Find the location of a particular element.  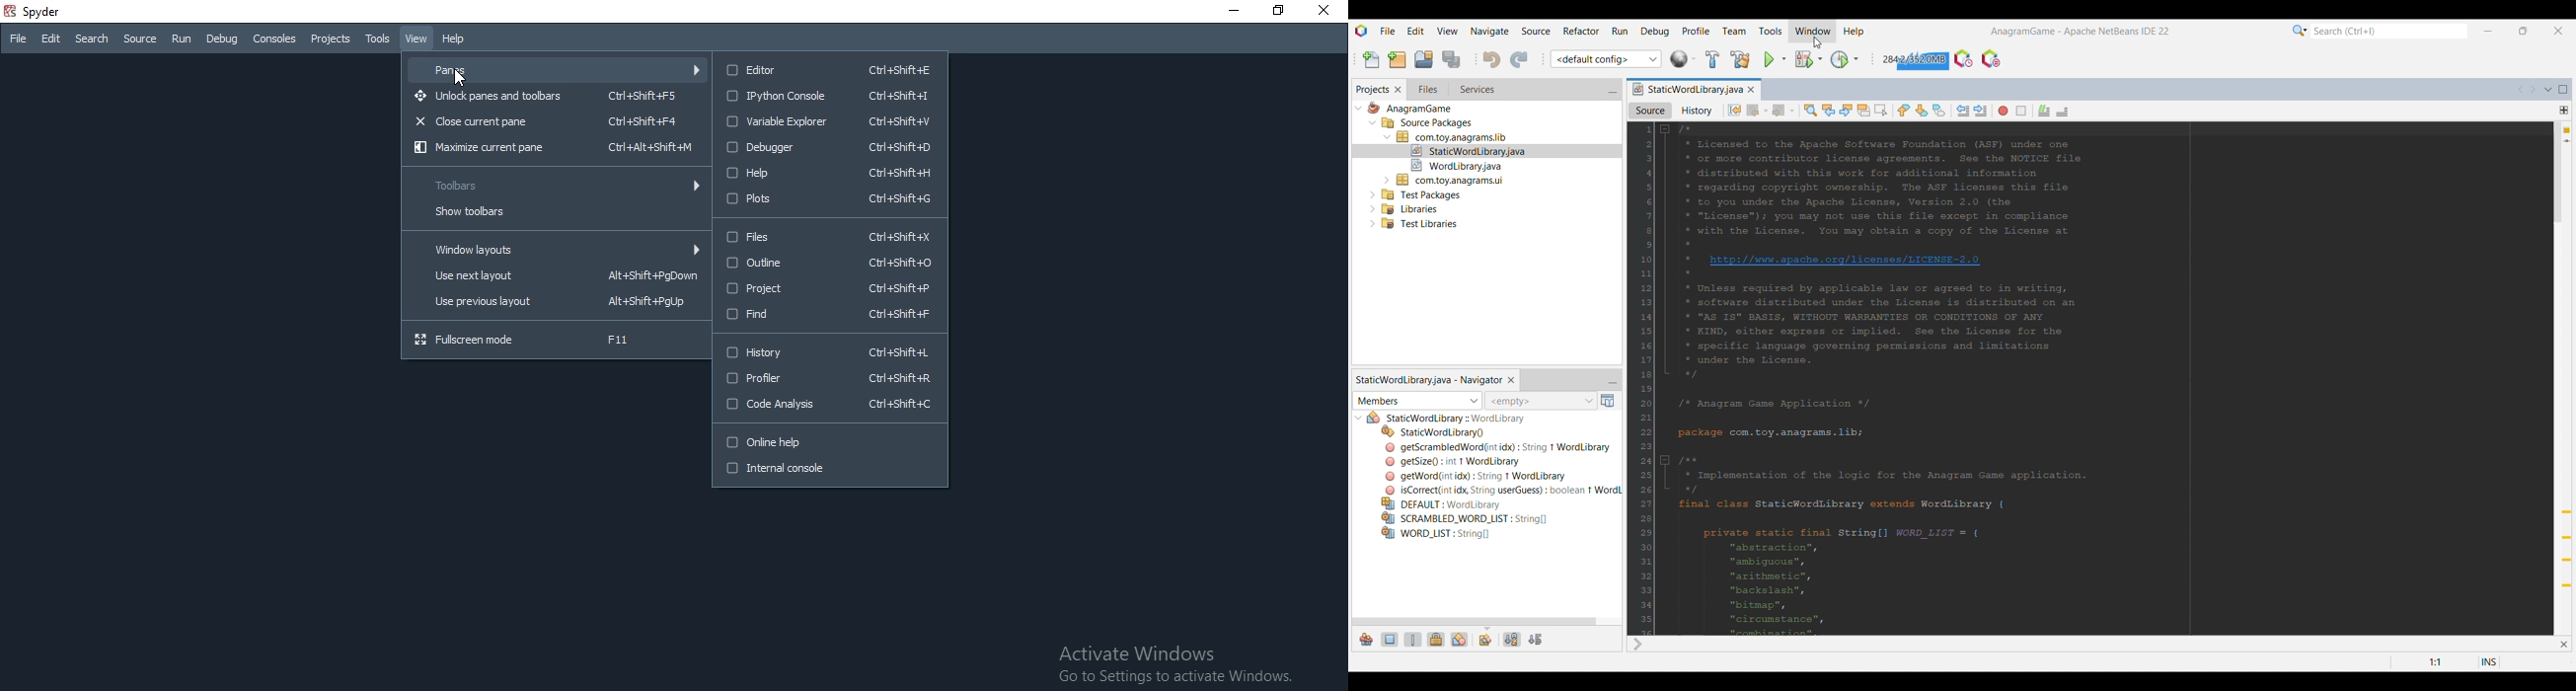

Go to services is located at coordinates (1476, 90).